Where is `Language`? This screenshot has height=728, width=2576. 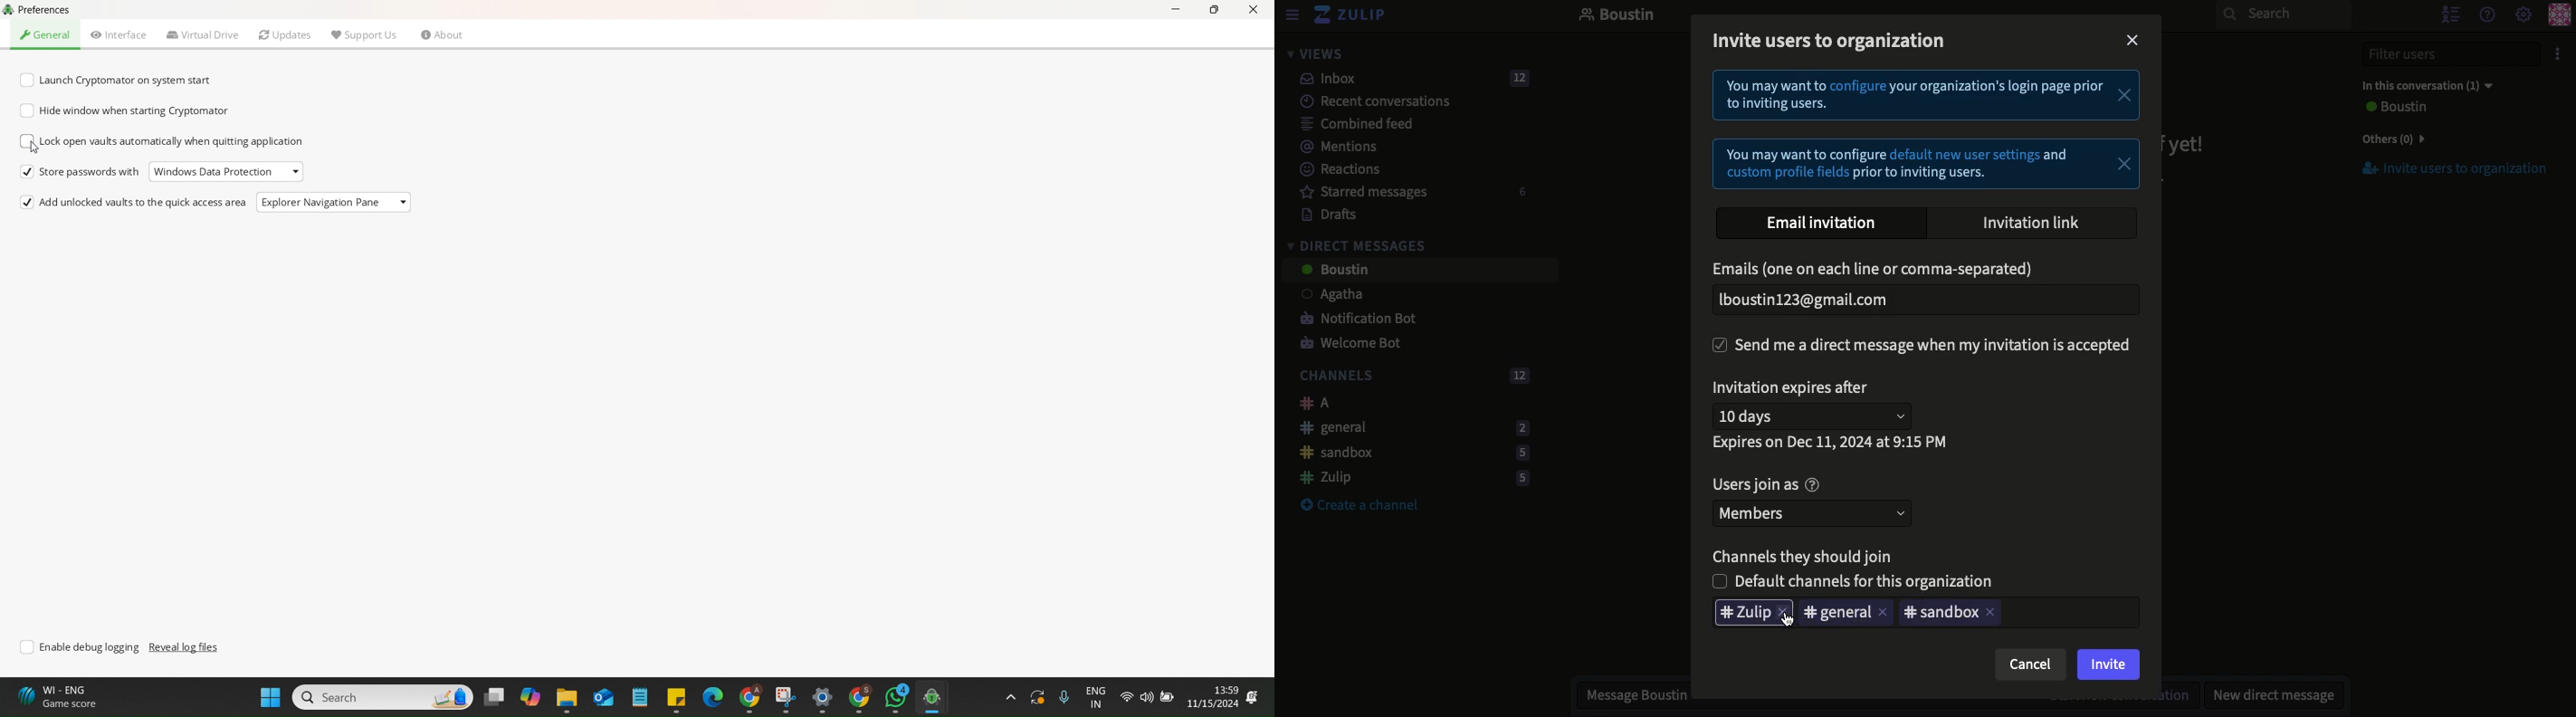 Language is located at coordinates (1097, 698).